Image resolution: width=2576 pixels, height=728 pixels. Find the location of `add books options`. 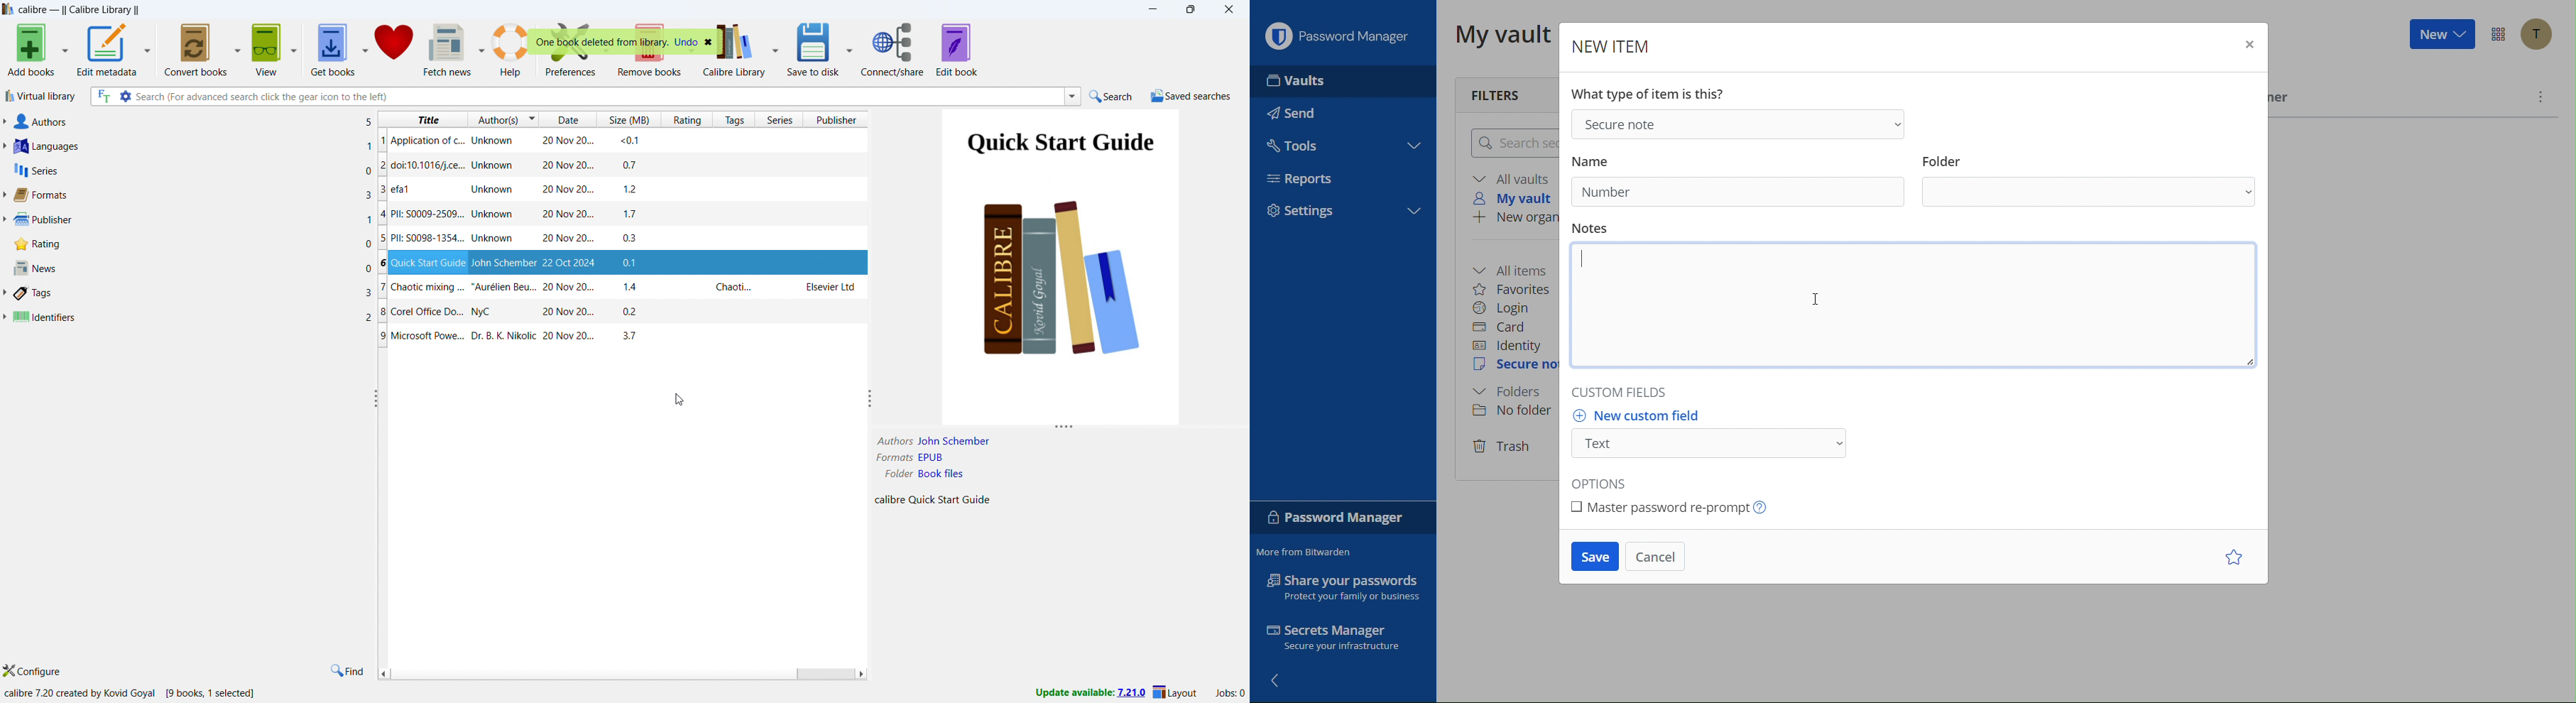

add books options is located at coordinates (65, 49).